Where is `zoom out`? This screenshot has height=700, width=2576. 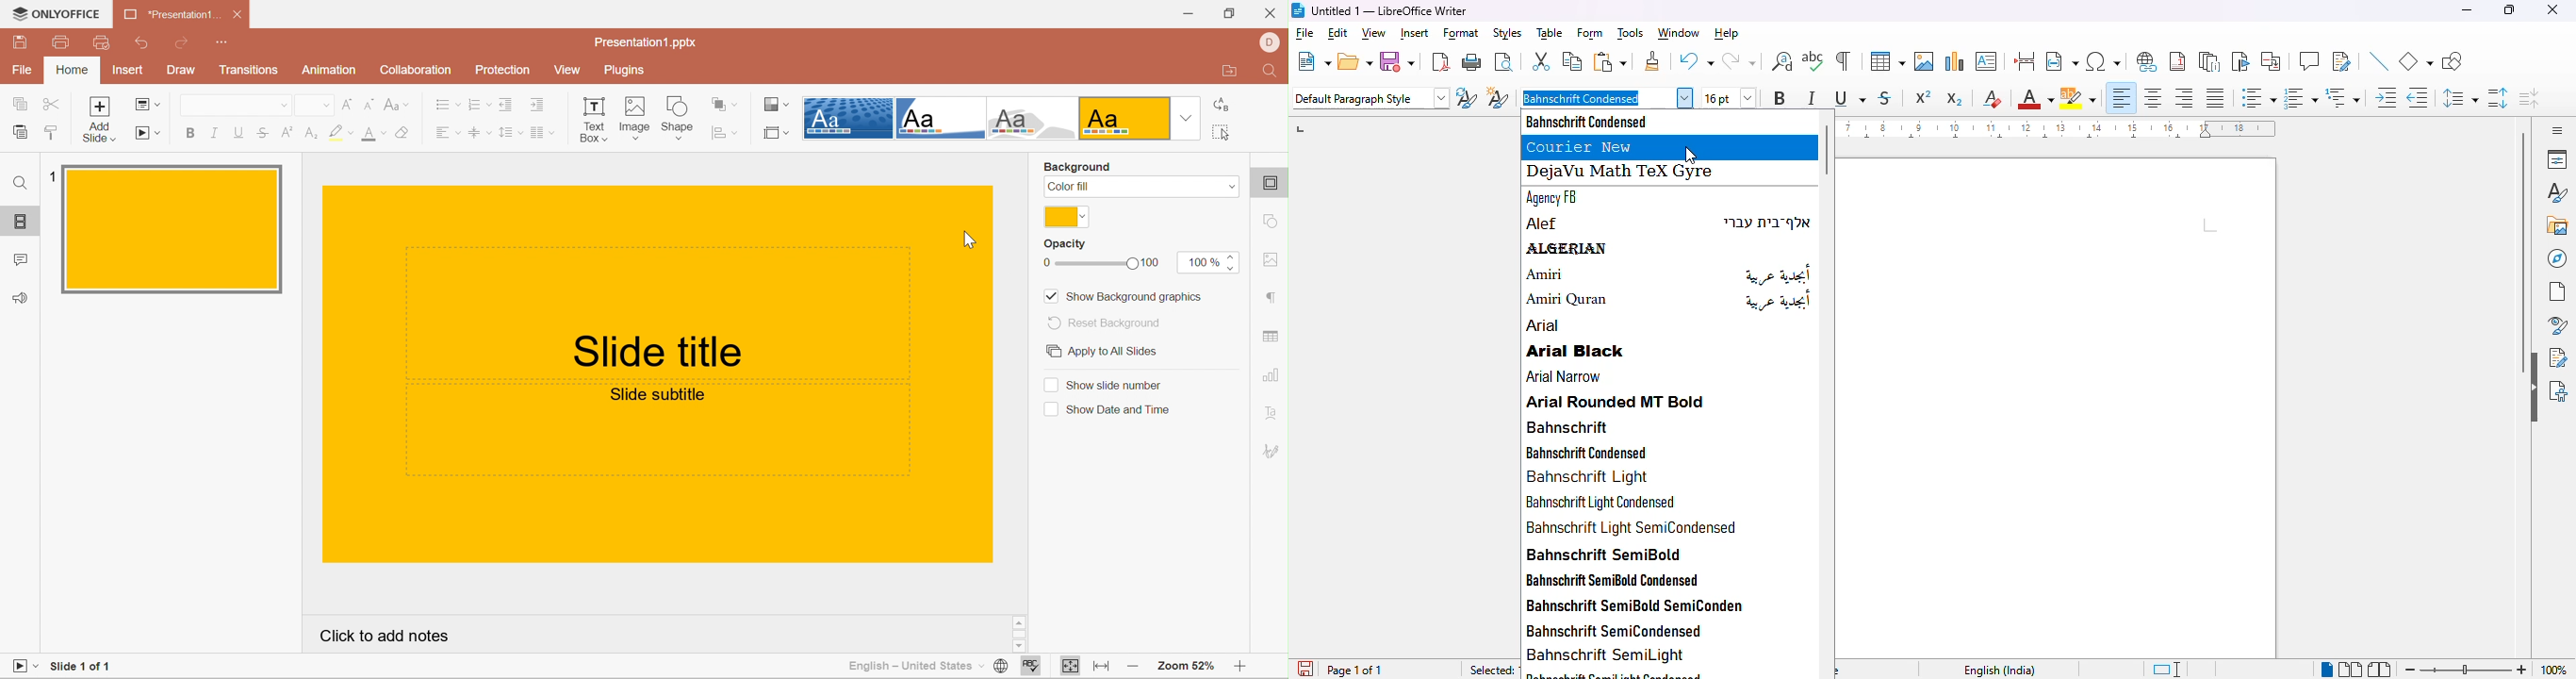
zoom out is located at coordinates (2408, 669).